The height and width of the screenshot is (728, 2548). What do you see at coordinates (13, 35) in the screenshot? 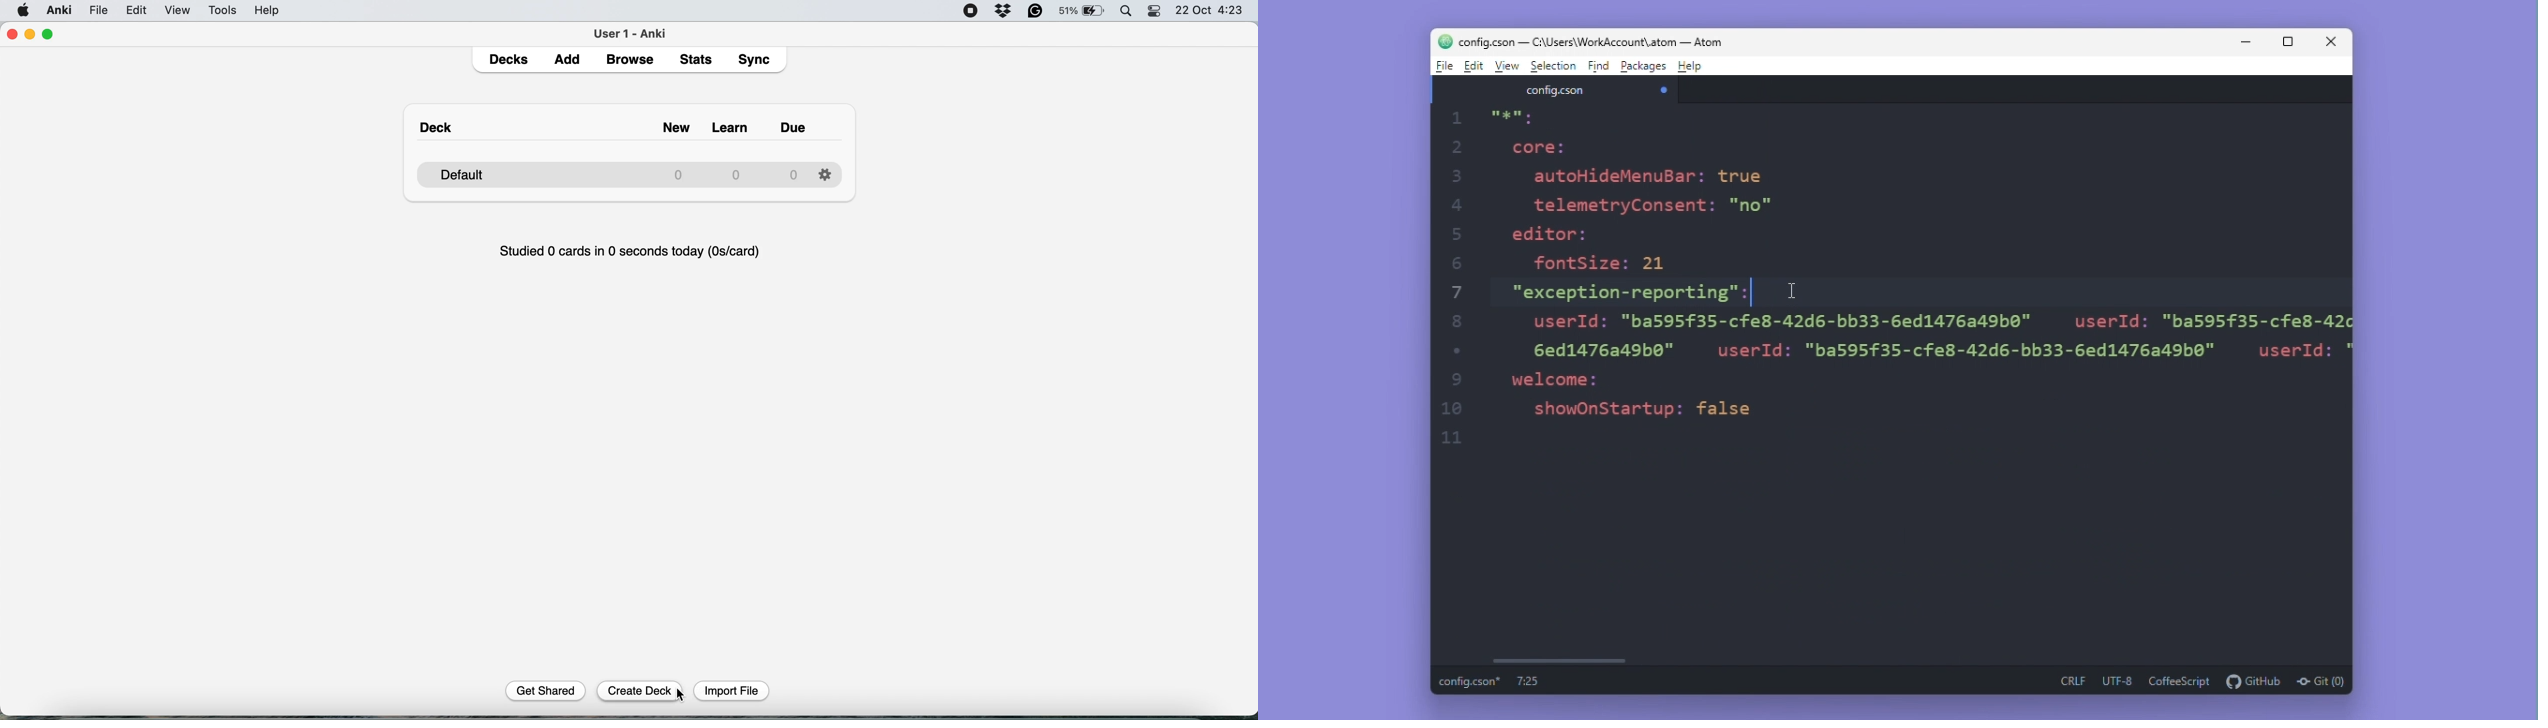
I see `close` at bounding box center [13, 35].